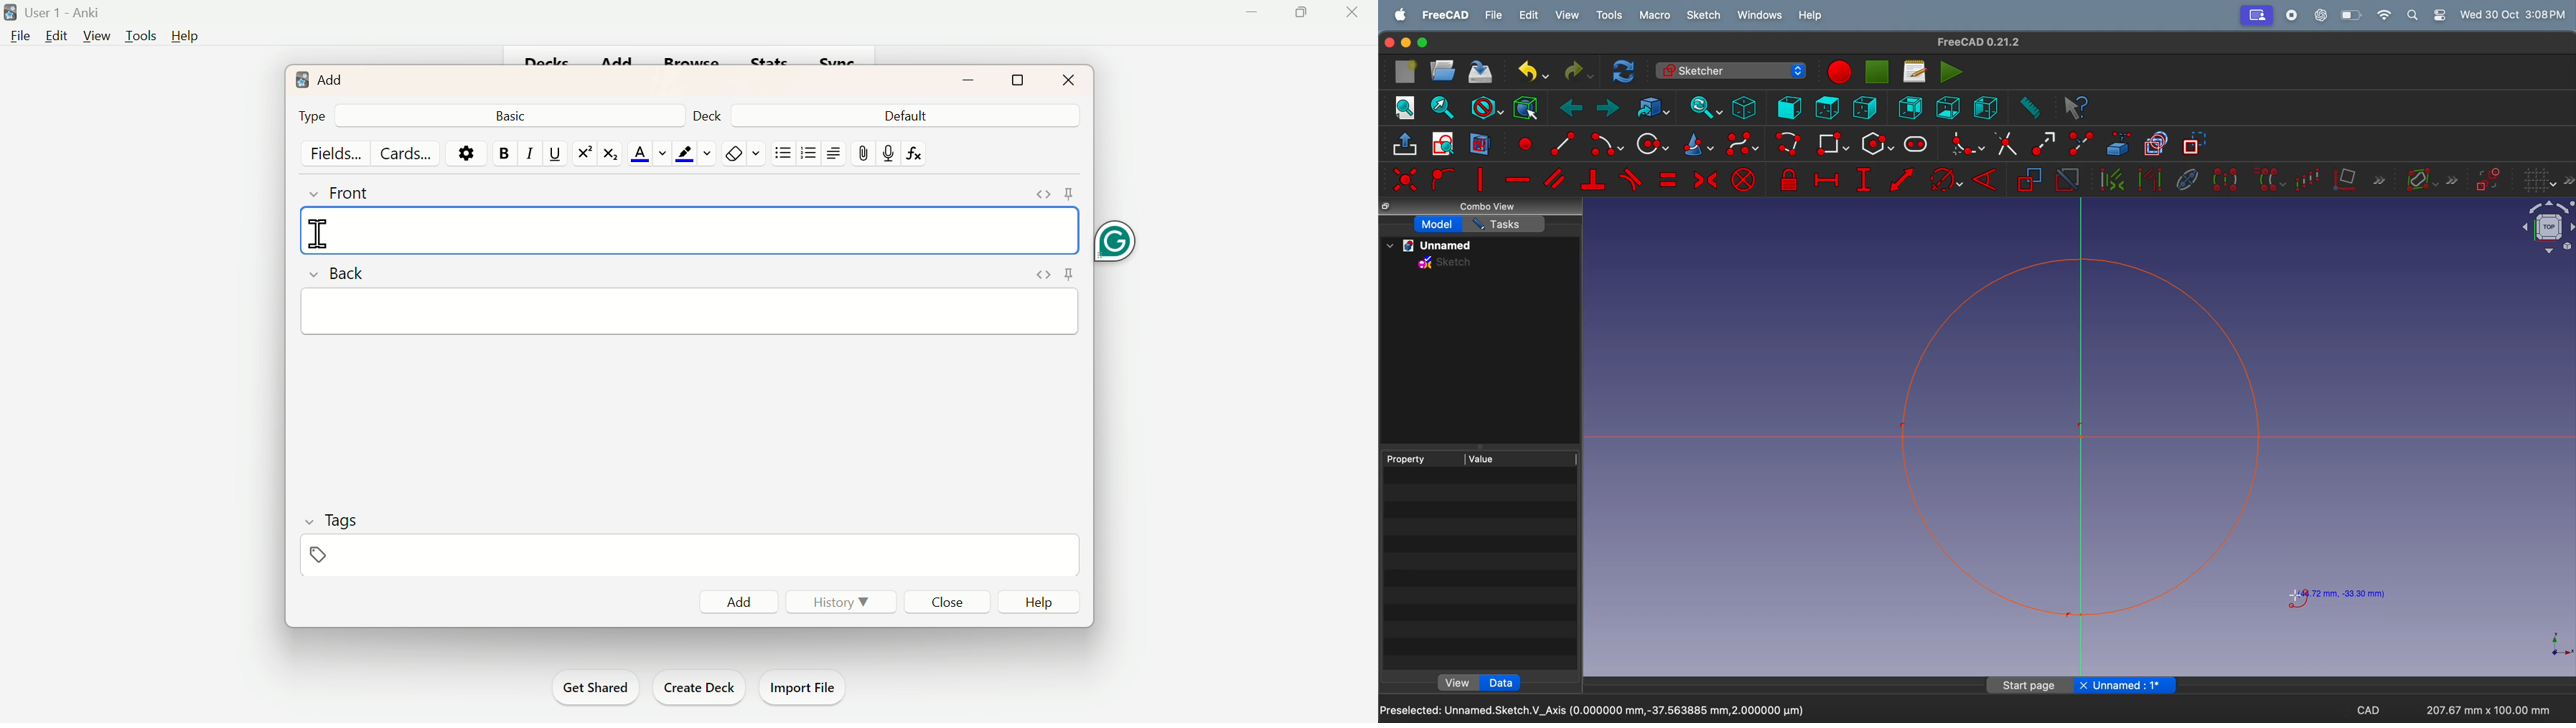  What do you see at coordinates (594, 685) in the screenshot?
I see `Get Shared` at bounding box center [594, 685].